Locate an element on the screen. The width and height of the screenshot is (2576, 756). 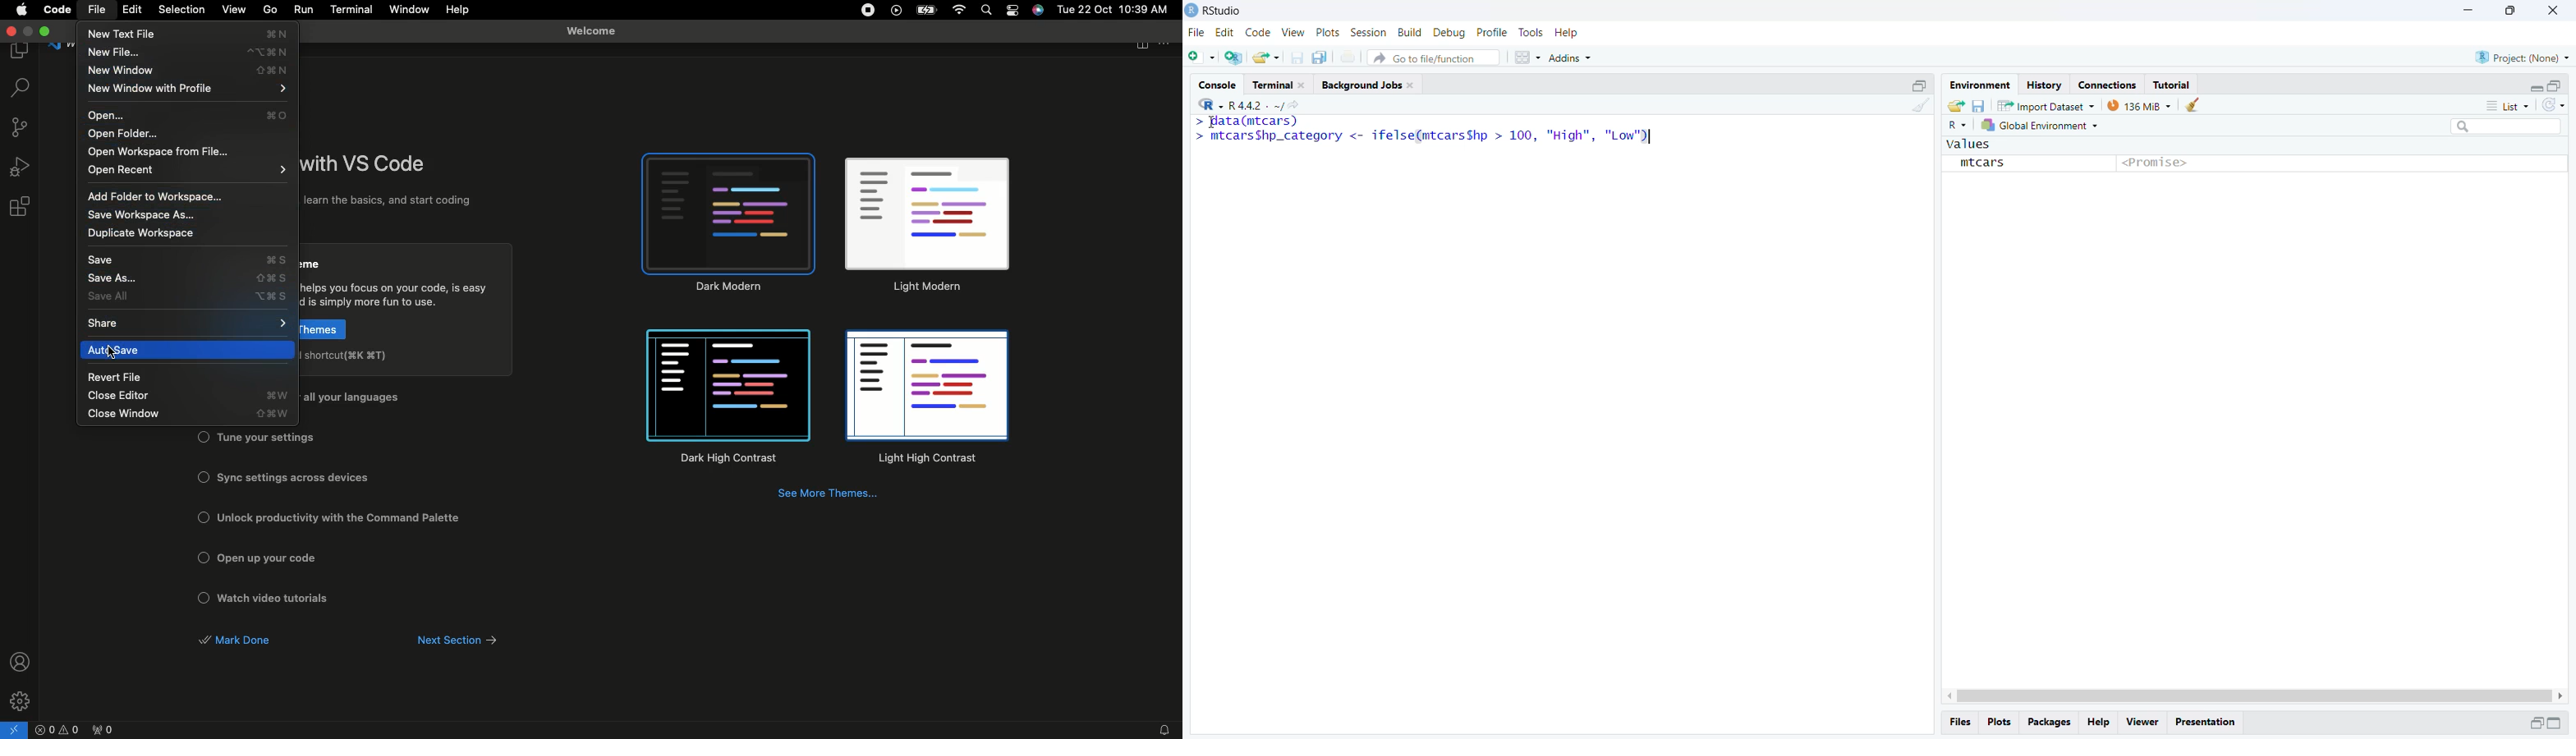
values
mtcars <Promise> is located at coordinates (2254, 160).